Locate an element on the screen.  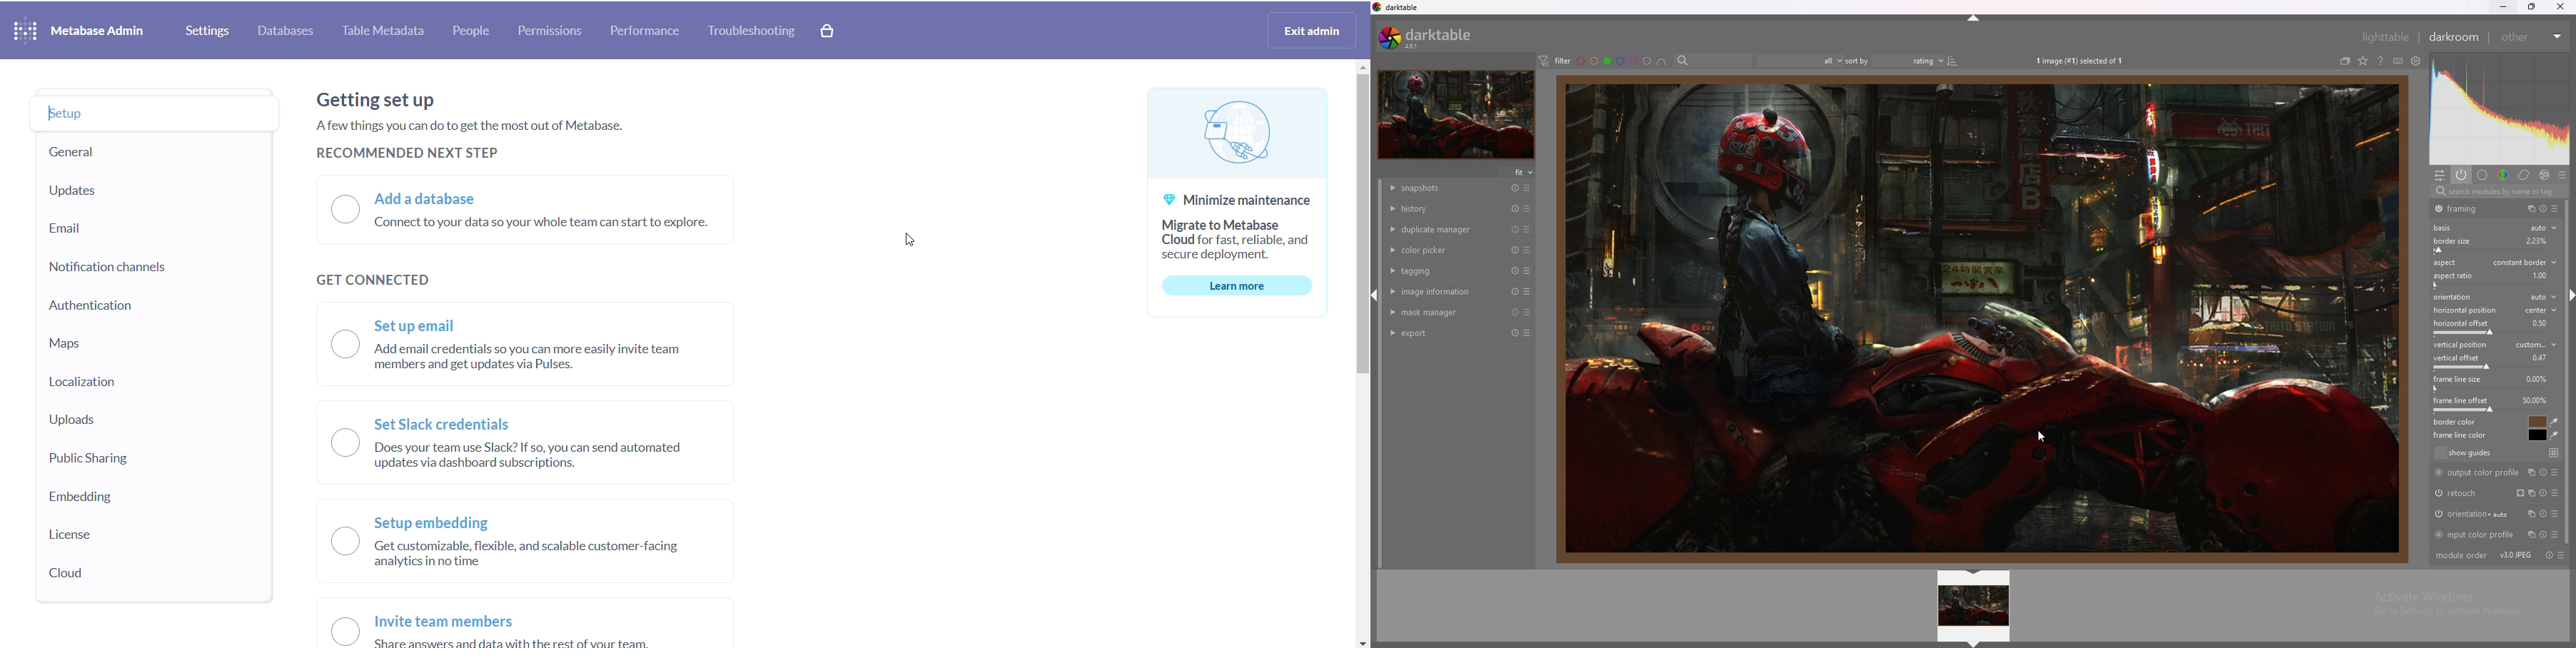
1 image (#1) selected of 1 is located at coordinates (2065, 59).